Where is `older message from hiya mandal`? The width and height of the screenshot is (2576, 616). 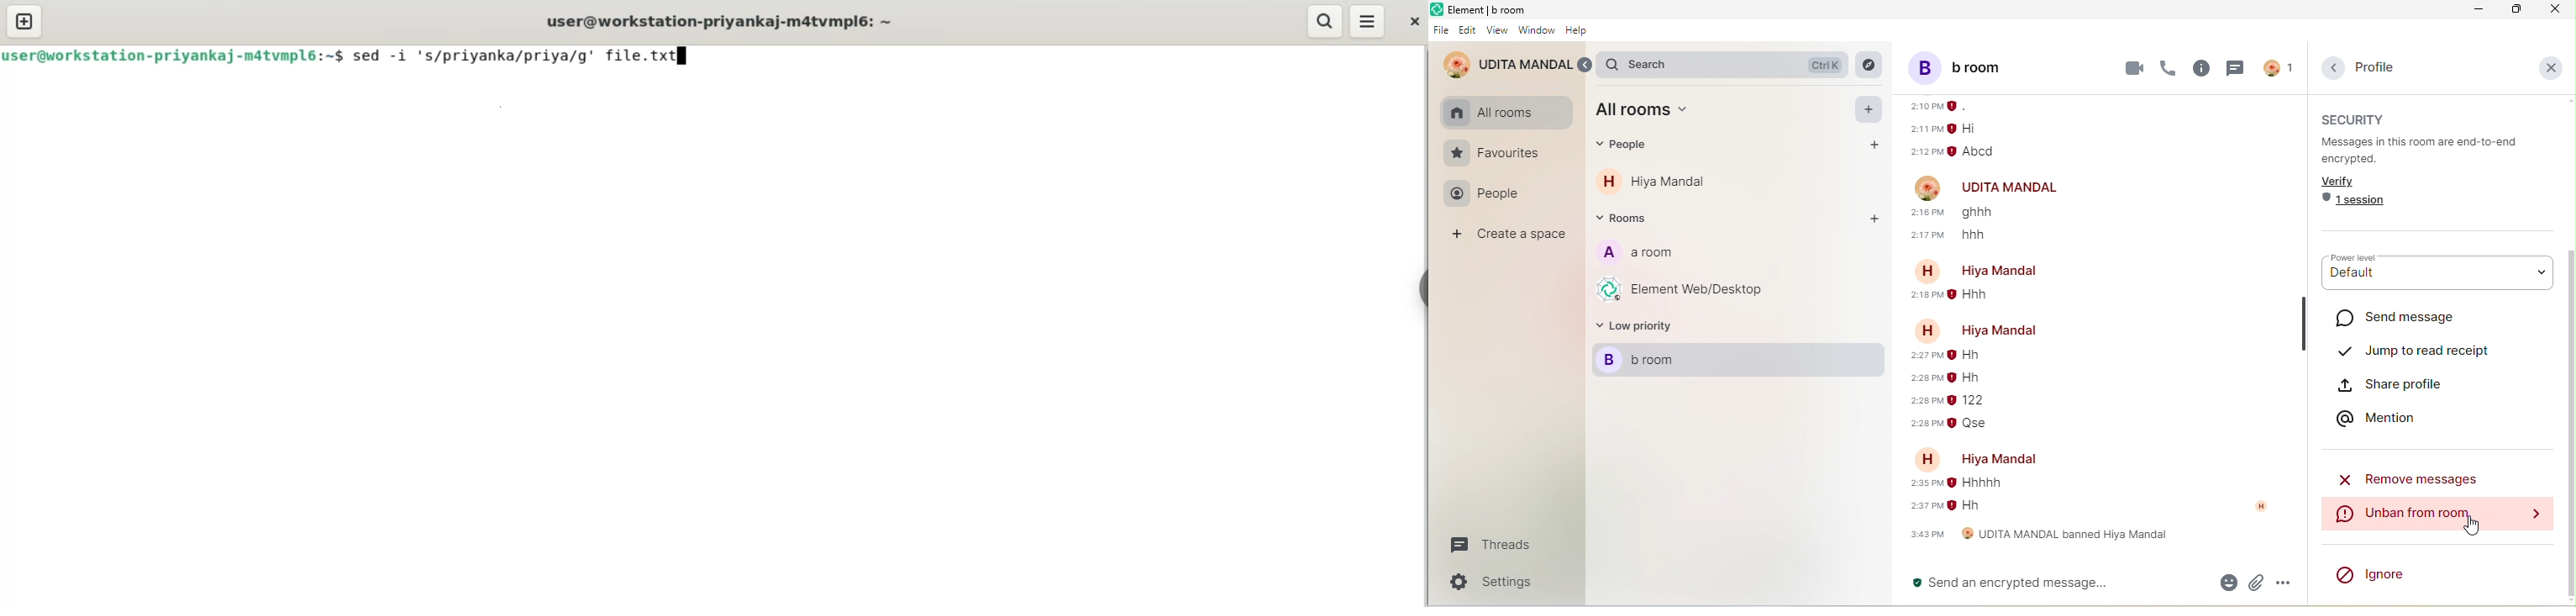
older message from hiya mandal is located at coordinates (1976, 393).